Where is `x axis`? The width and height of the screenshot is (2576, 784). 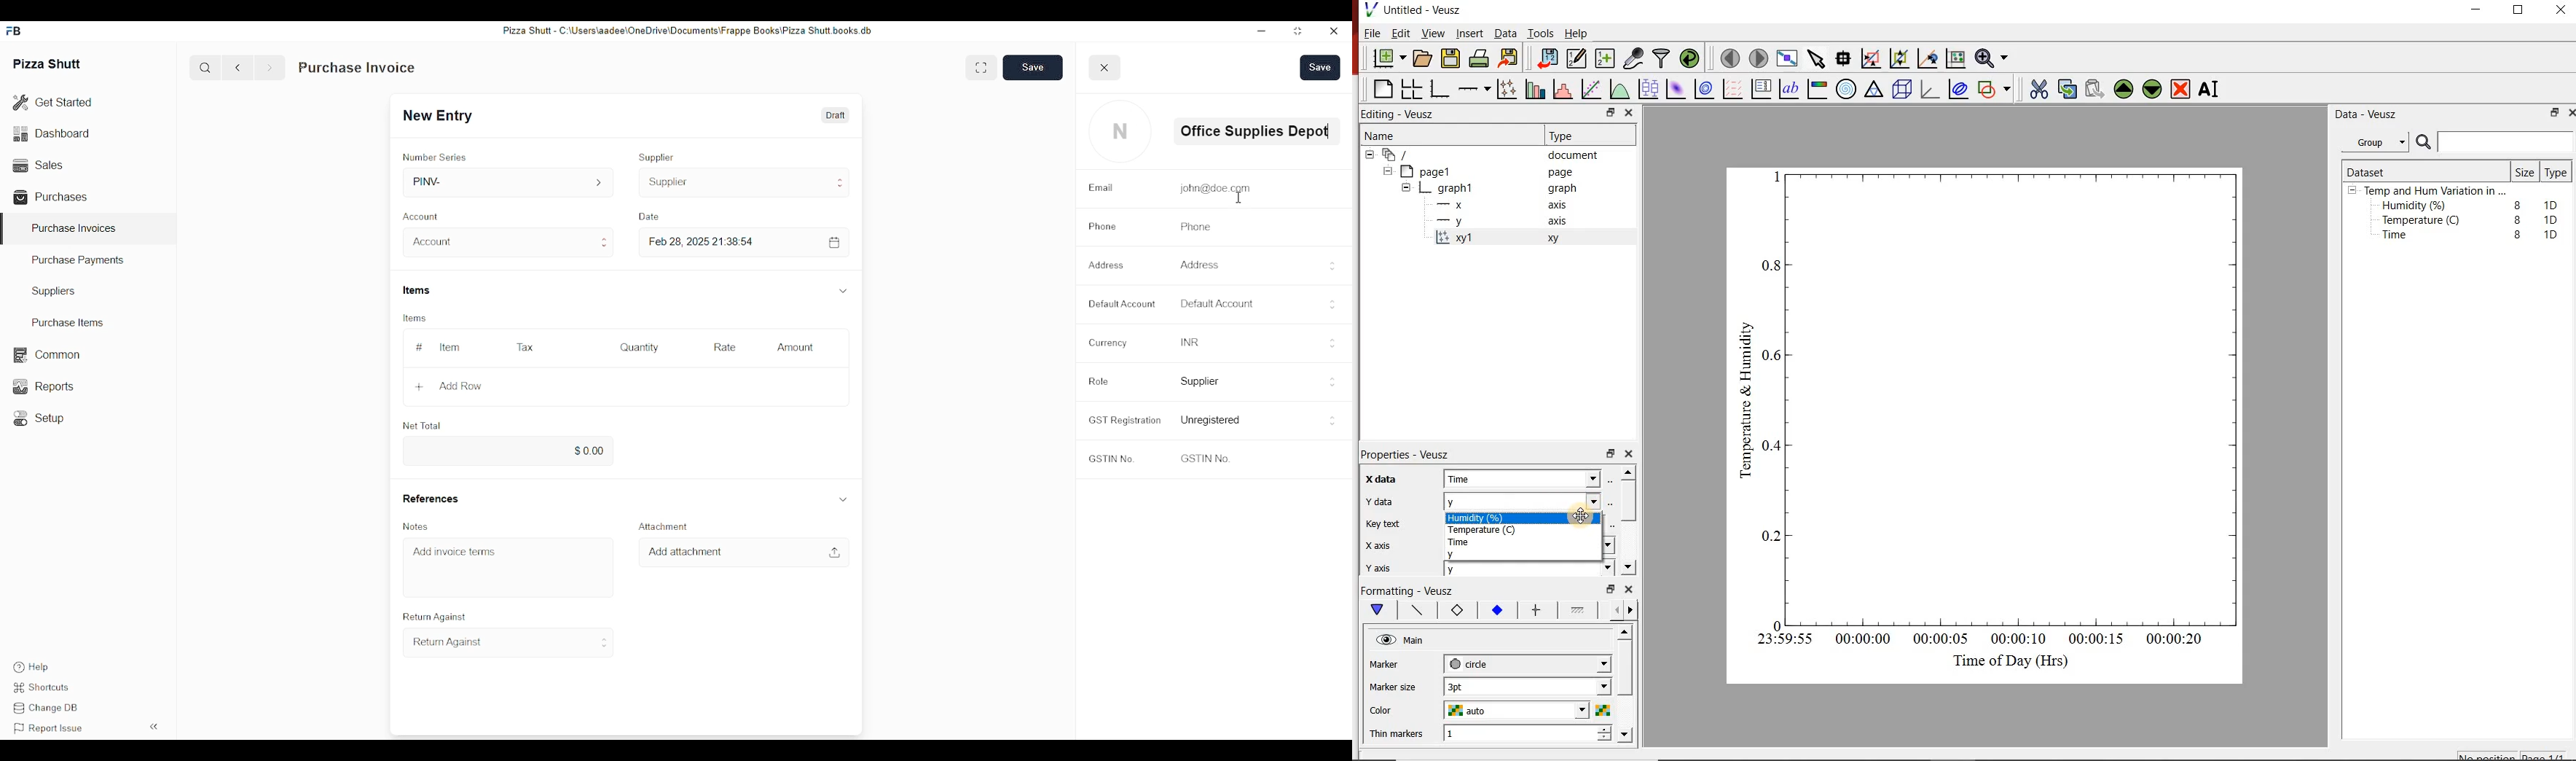 x axis is located at coordinates (1387, 545).